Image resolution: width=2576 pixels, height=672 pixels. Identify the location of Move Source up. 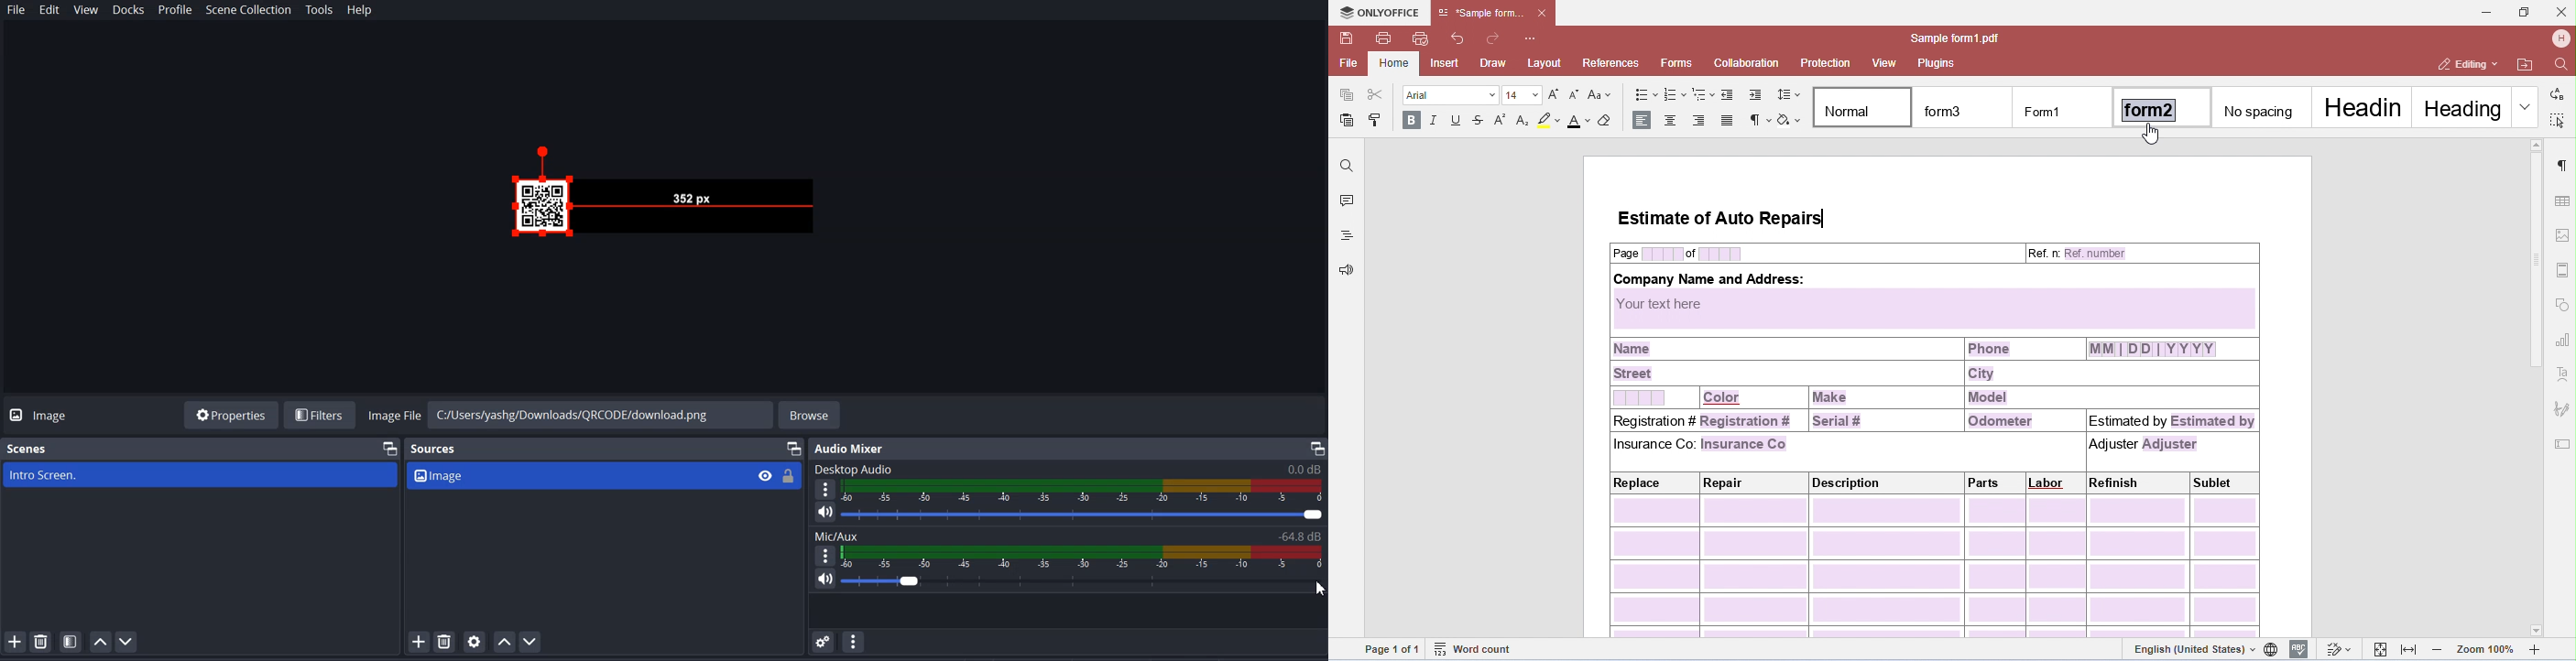
(503, 641).